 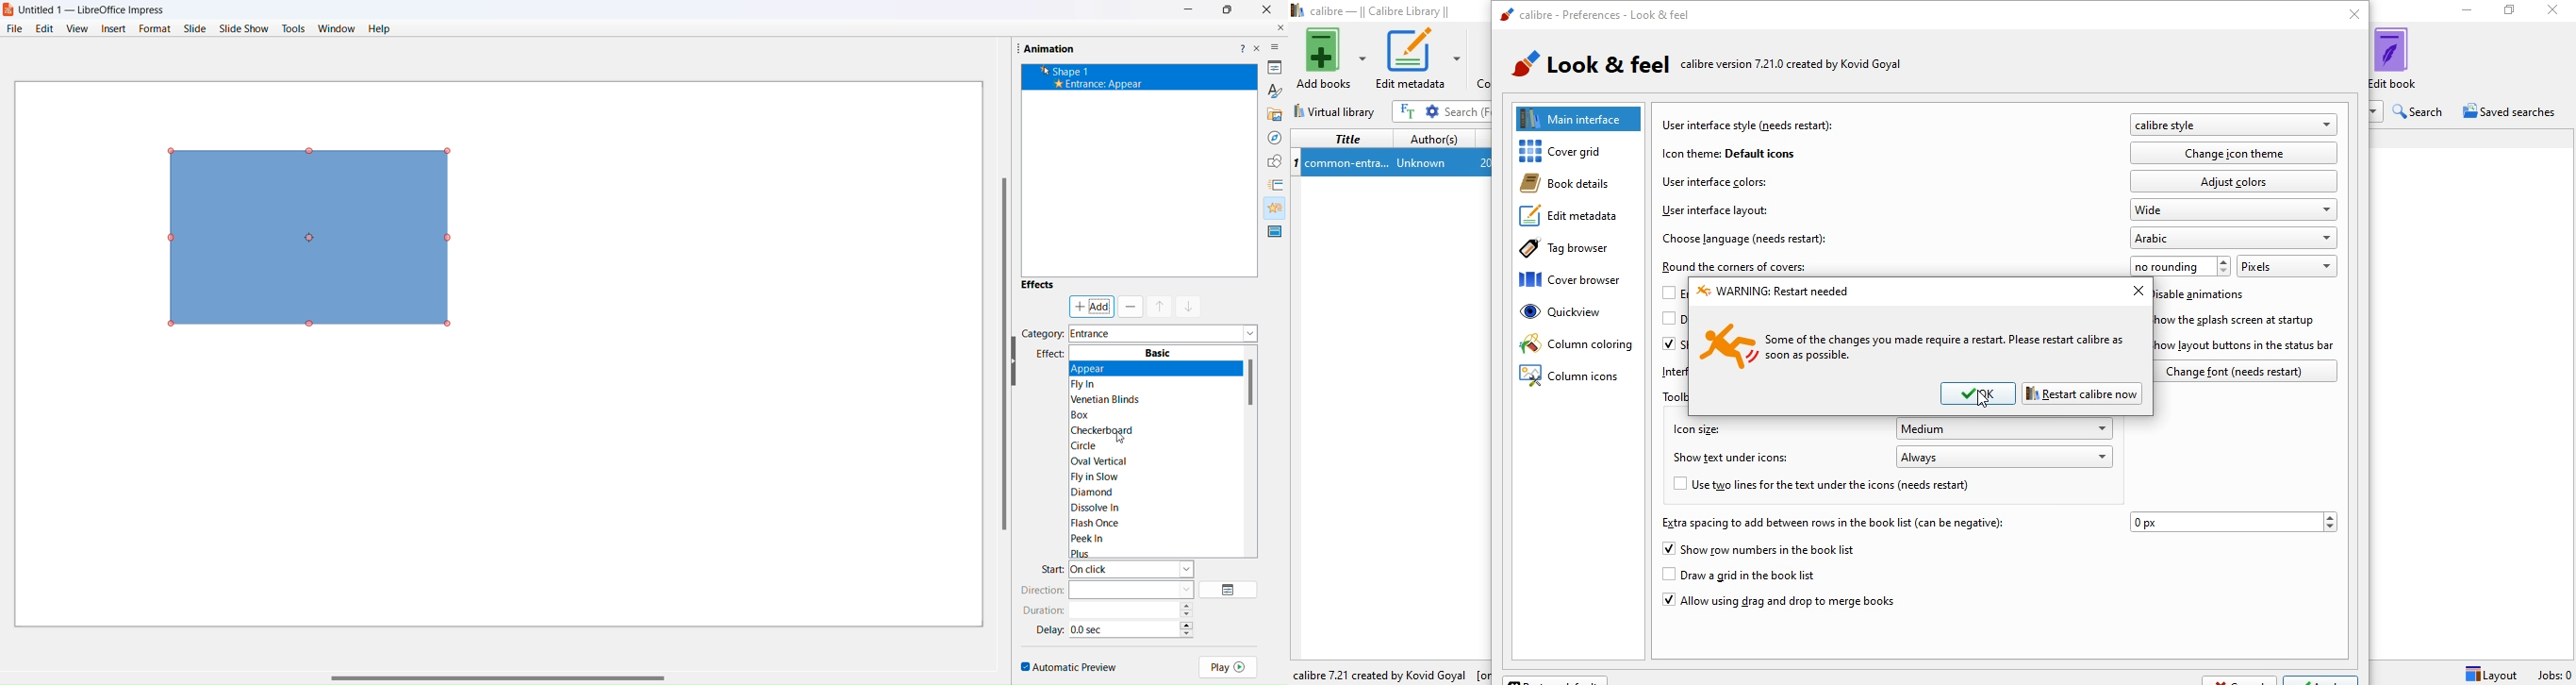 I want to click on increase/decrease, so click(x=1189, y=627).